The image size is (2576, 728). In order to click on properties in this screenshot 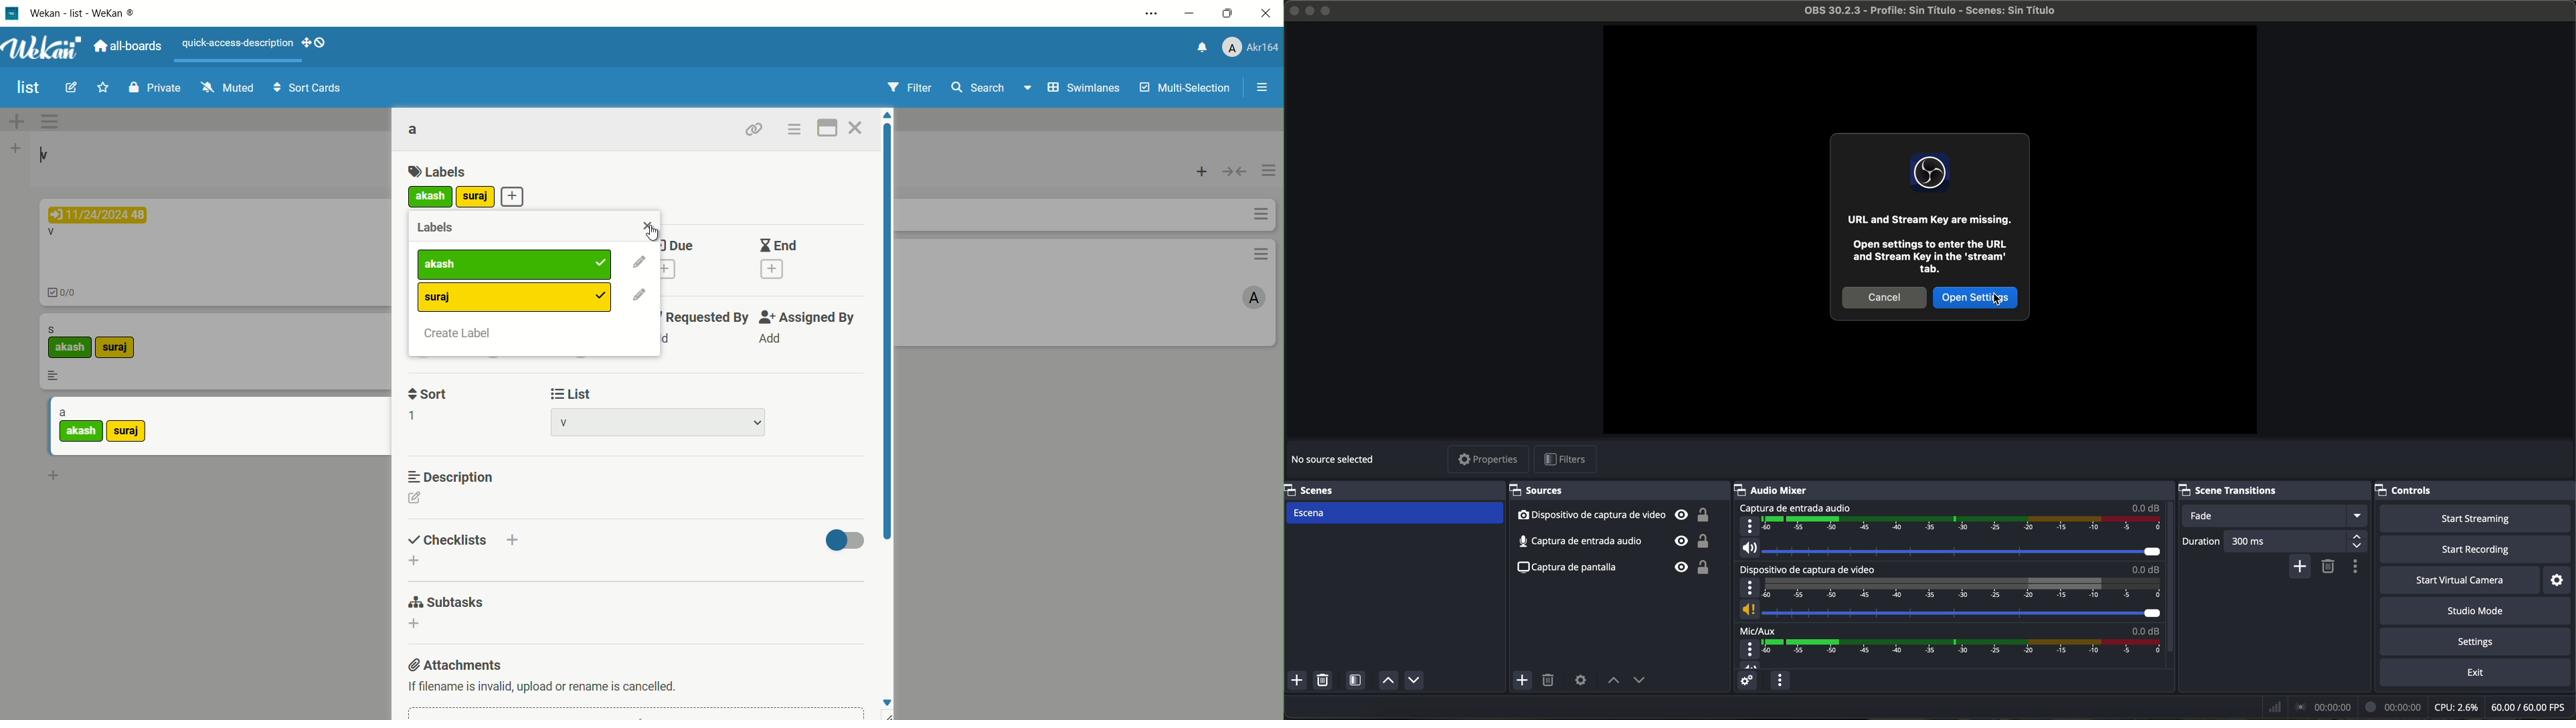, I will do `click(1489, 461)`.